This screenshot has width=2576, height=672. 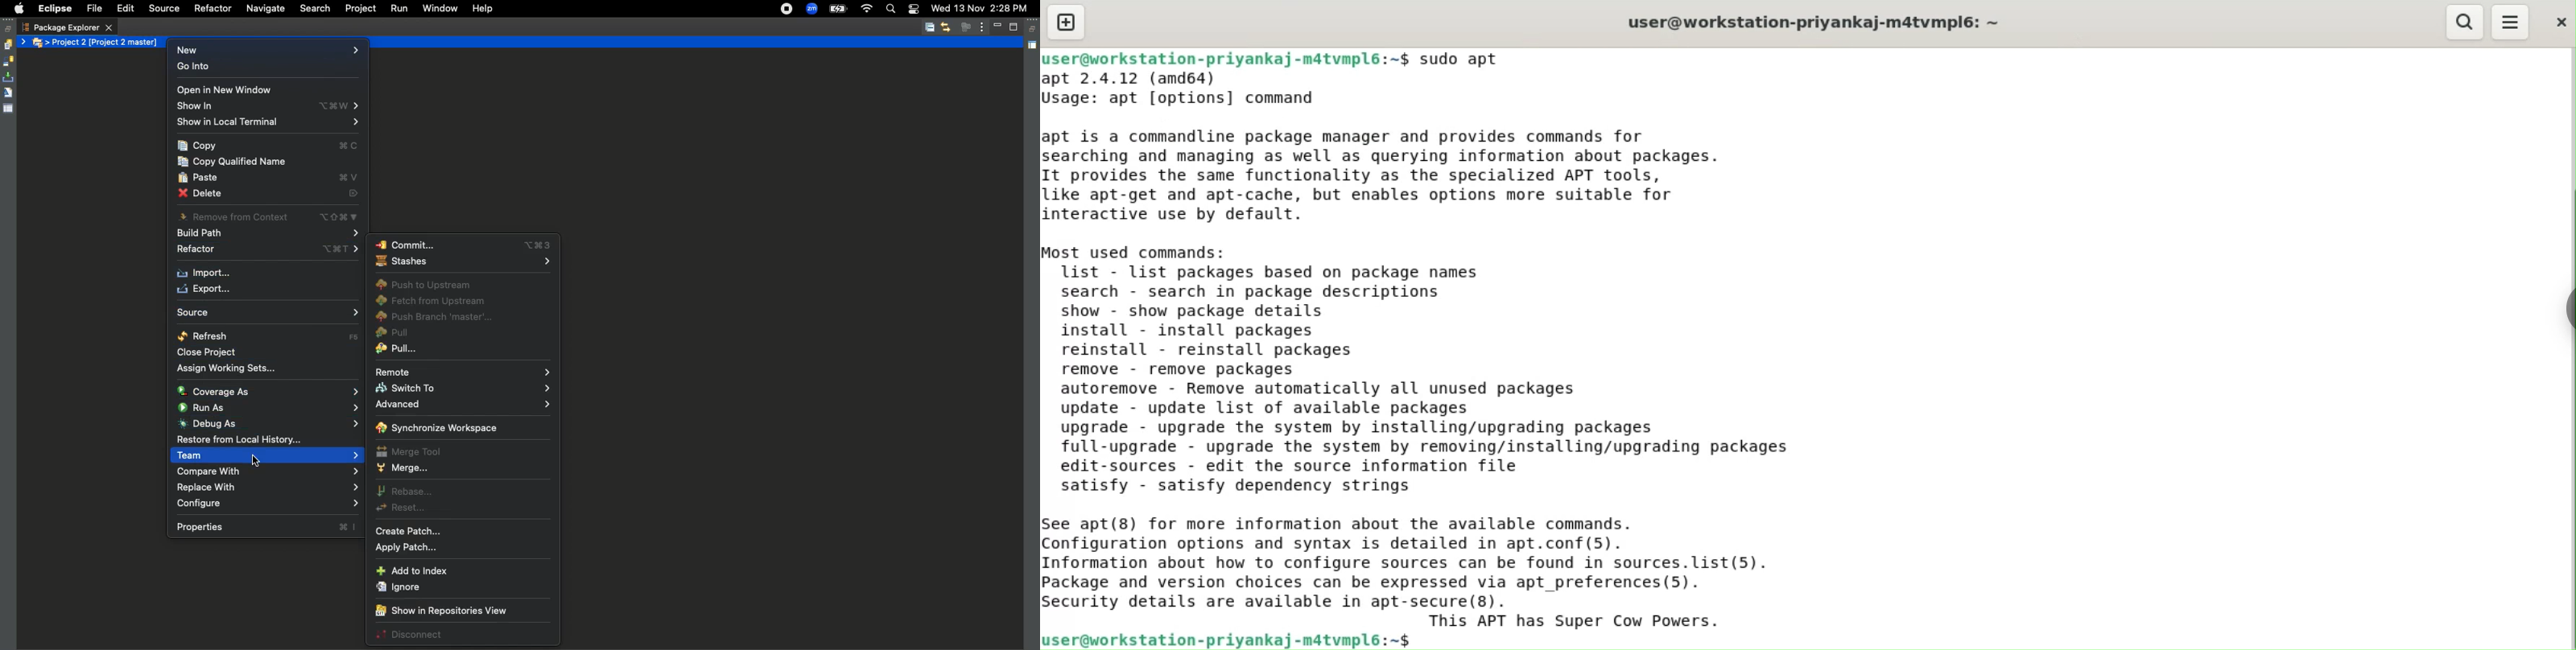 I want to click on Wed 13 Nov 2:28 PM, so click(x=979, y=7).